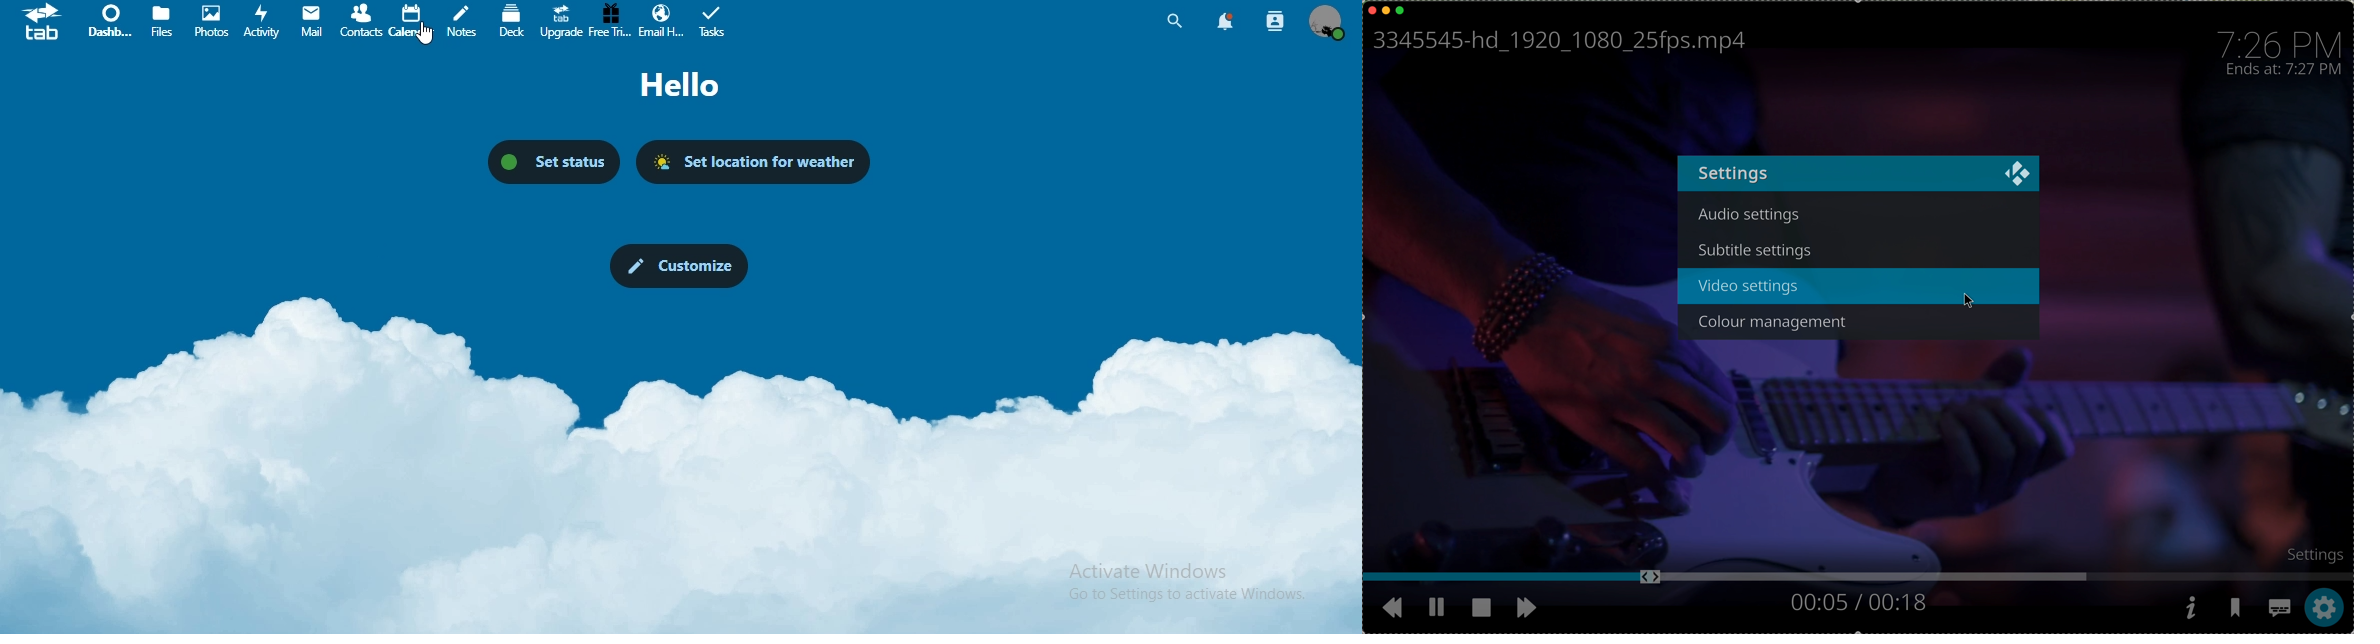 The height and width of the screenshot is (644, 2380). What do you see at coordinates (1749, 287) in the screenshot?
I see `video settings` at bounding box center [1749, 287].